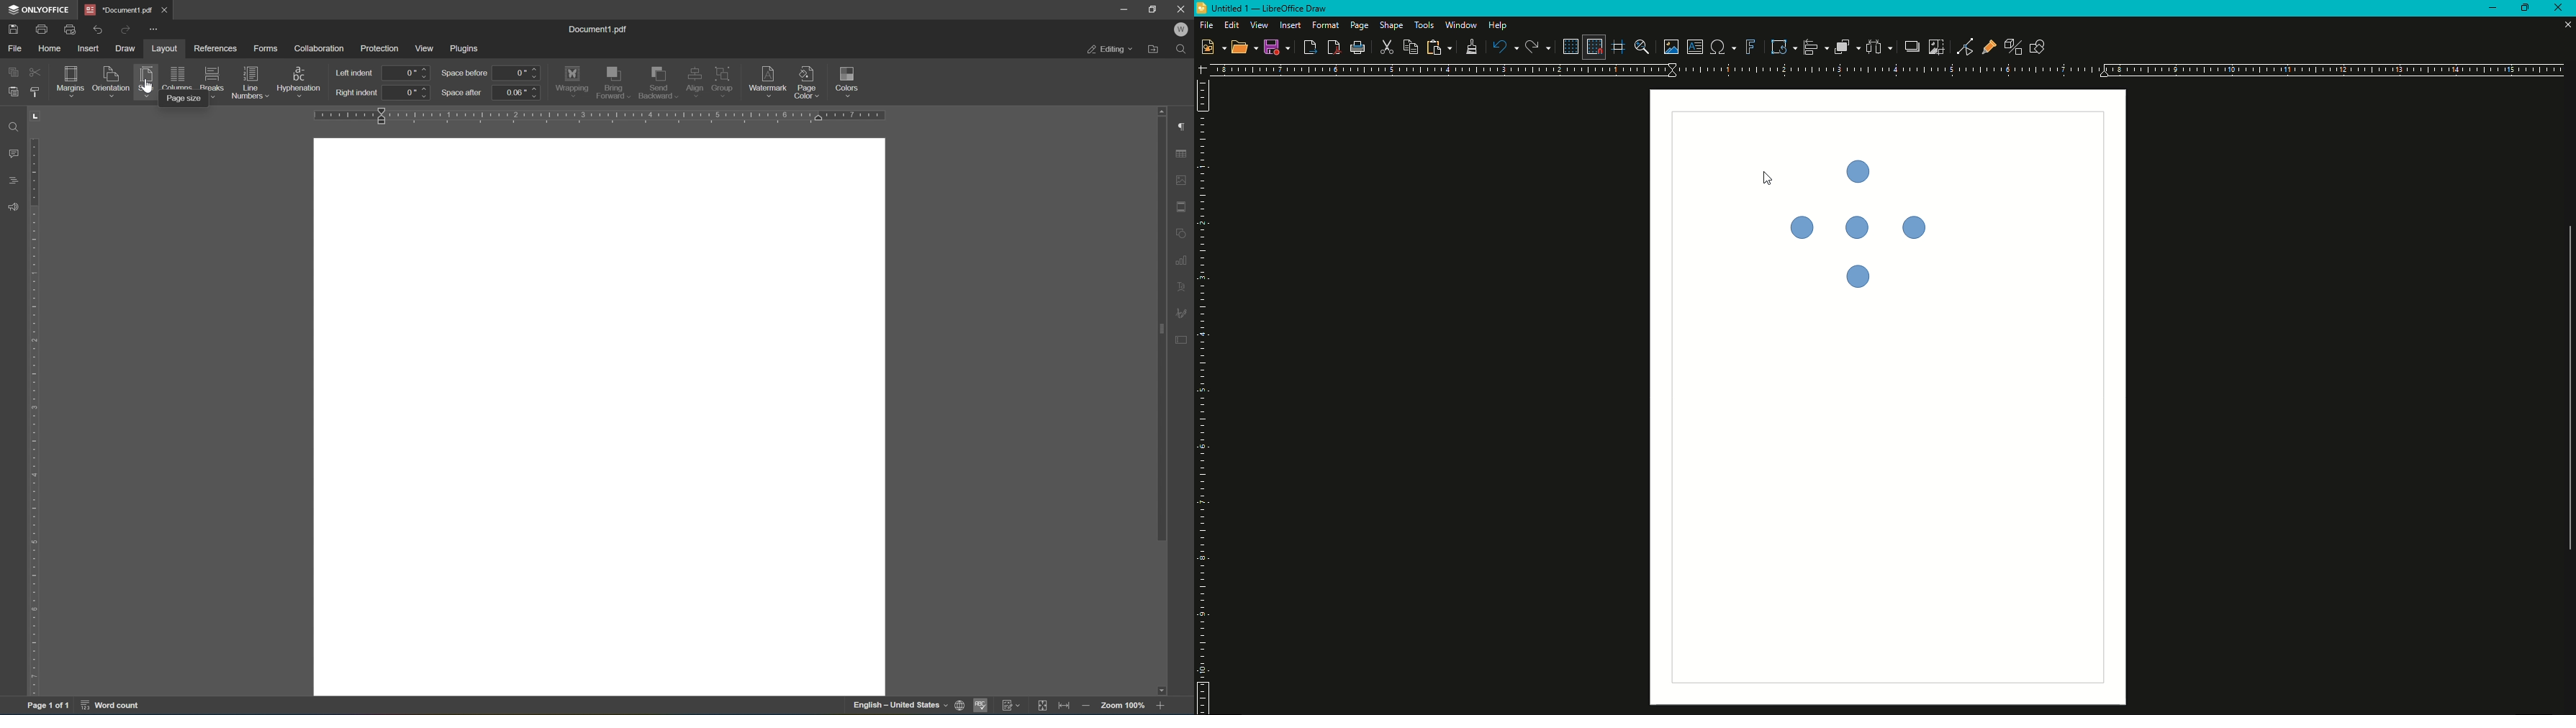 This screenshot has width=2576, height=728. Describe the element at coordinates (156, 31) in the screenshot. I see `customize quick access toolbar` at that location.